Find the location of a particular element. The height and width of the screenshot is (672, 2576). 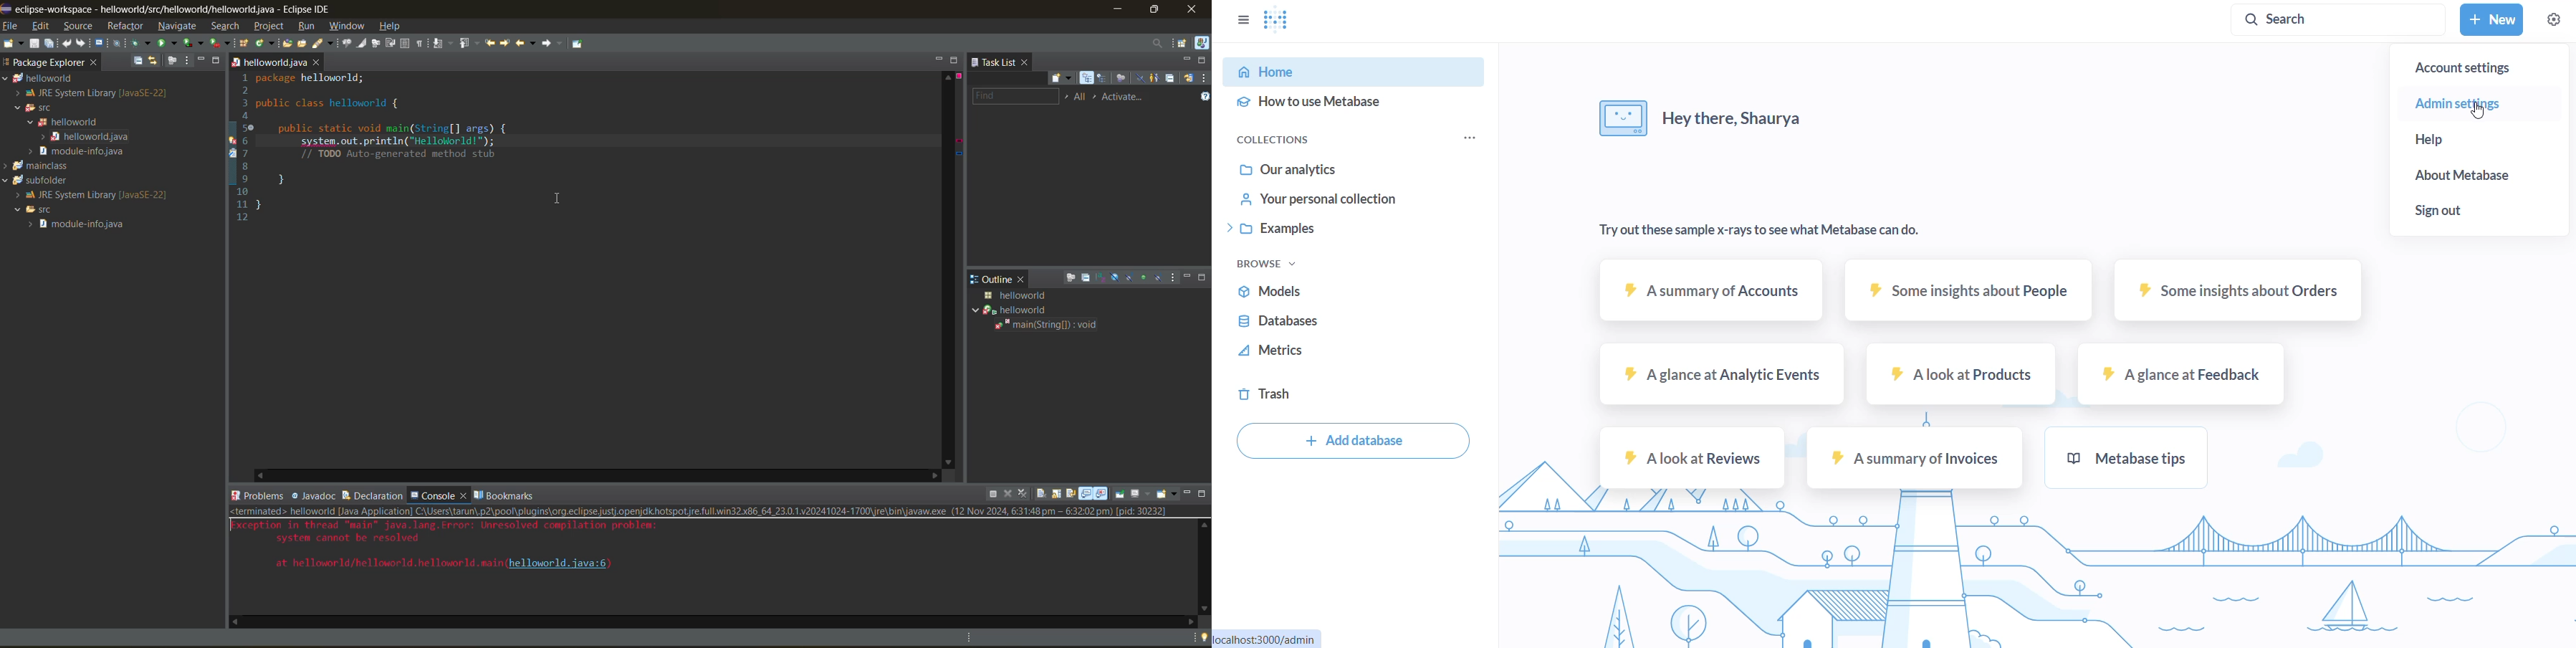

show console standard out changes is located at coordinates (1087, 493).